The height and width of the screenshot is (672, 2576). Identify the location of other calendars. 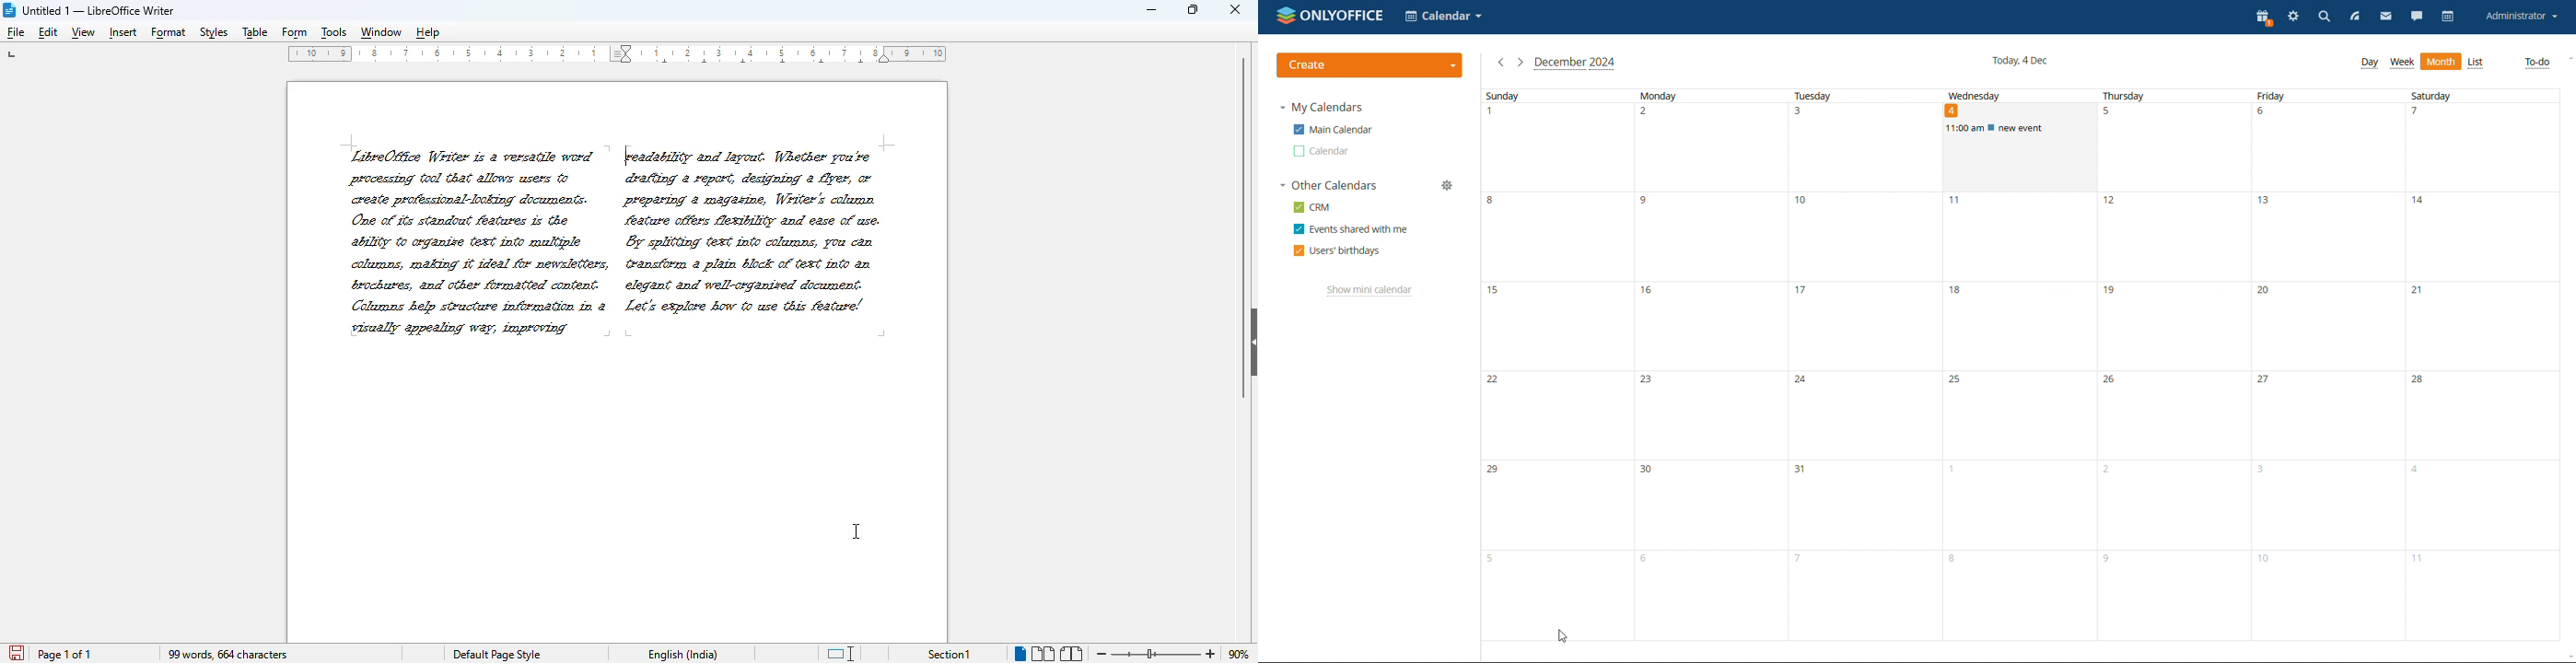
(1329, 186).